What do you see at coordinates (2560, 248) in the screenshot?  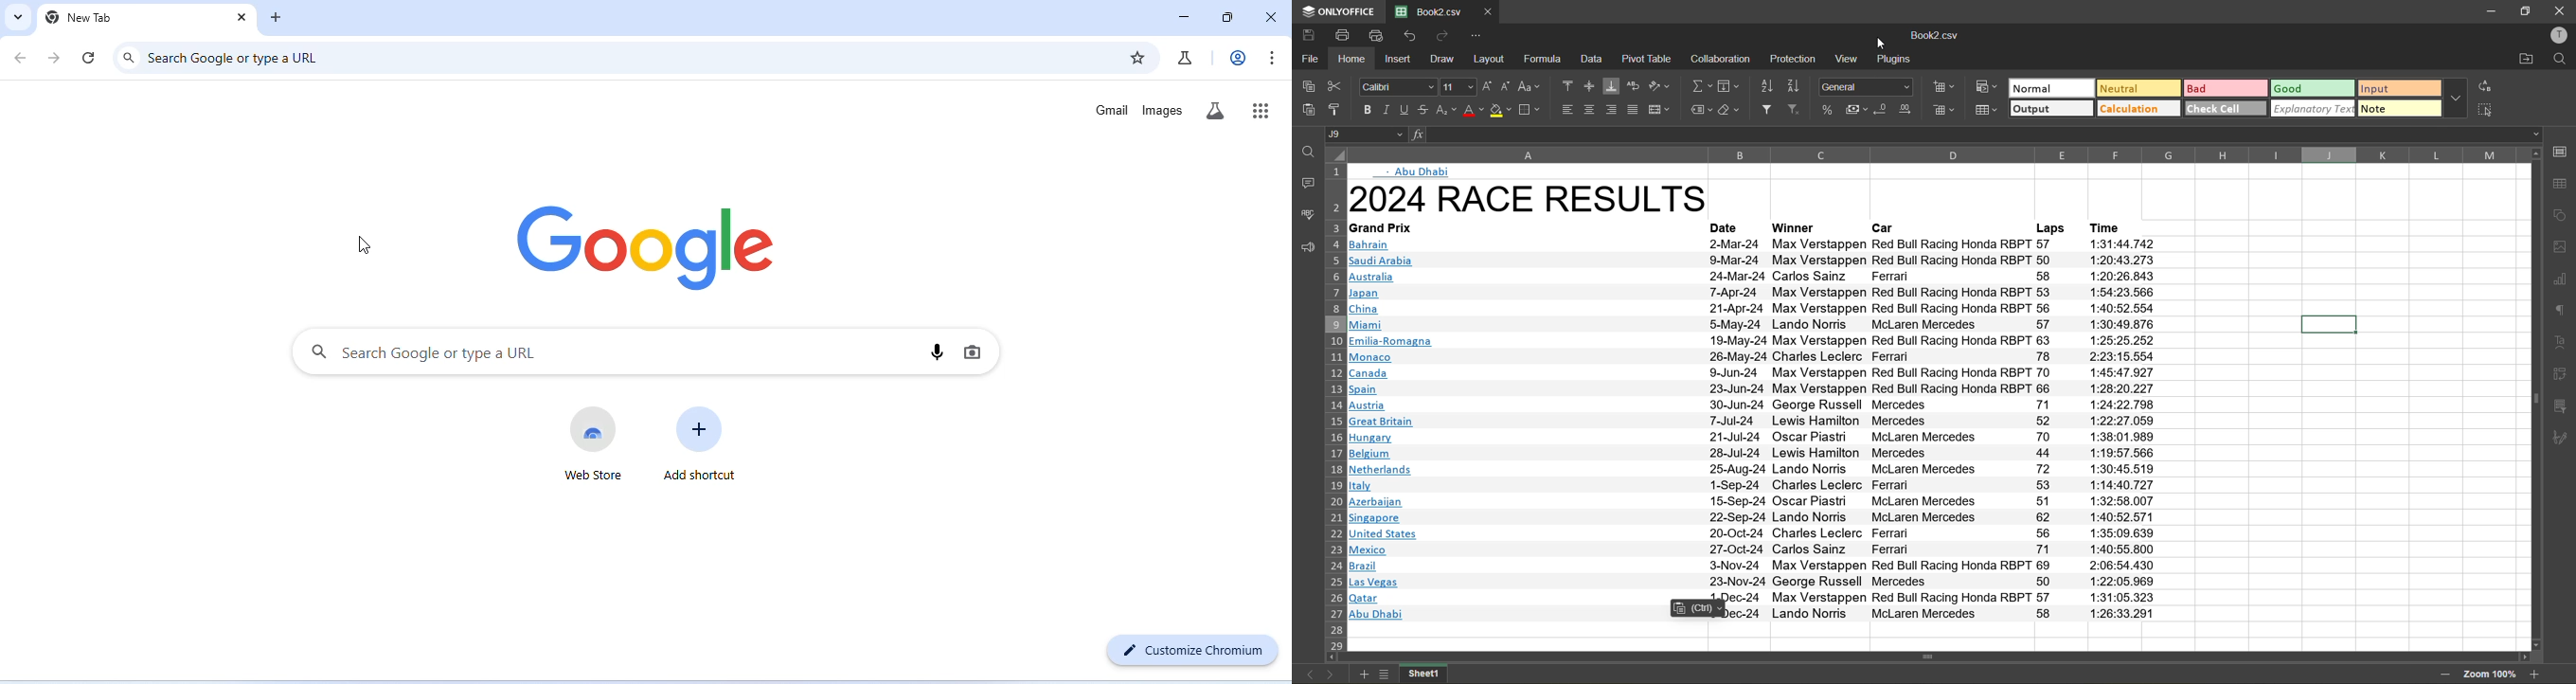 I see `images` at bounding box center [2560, 248].